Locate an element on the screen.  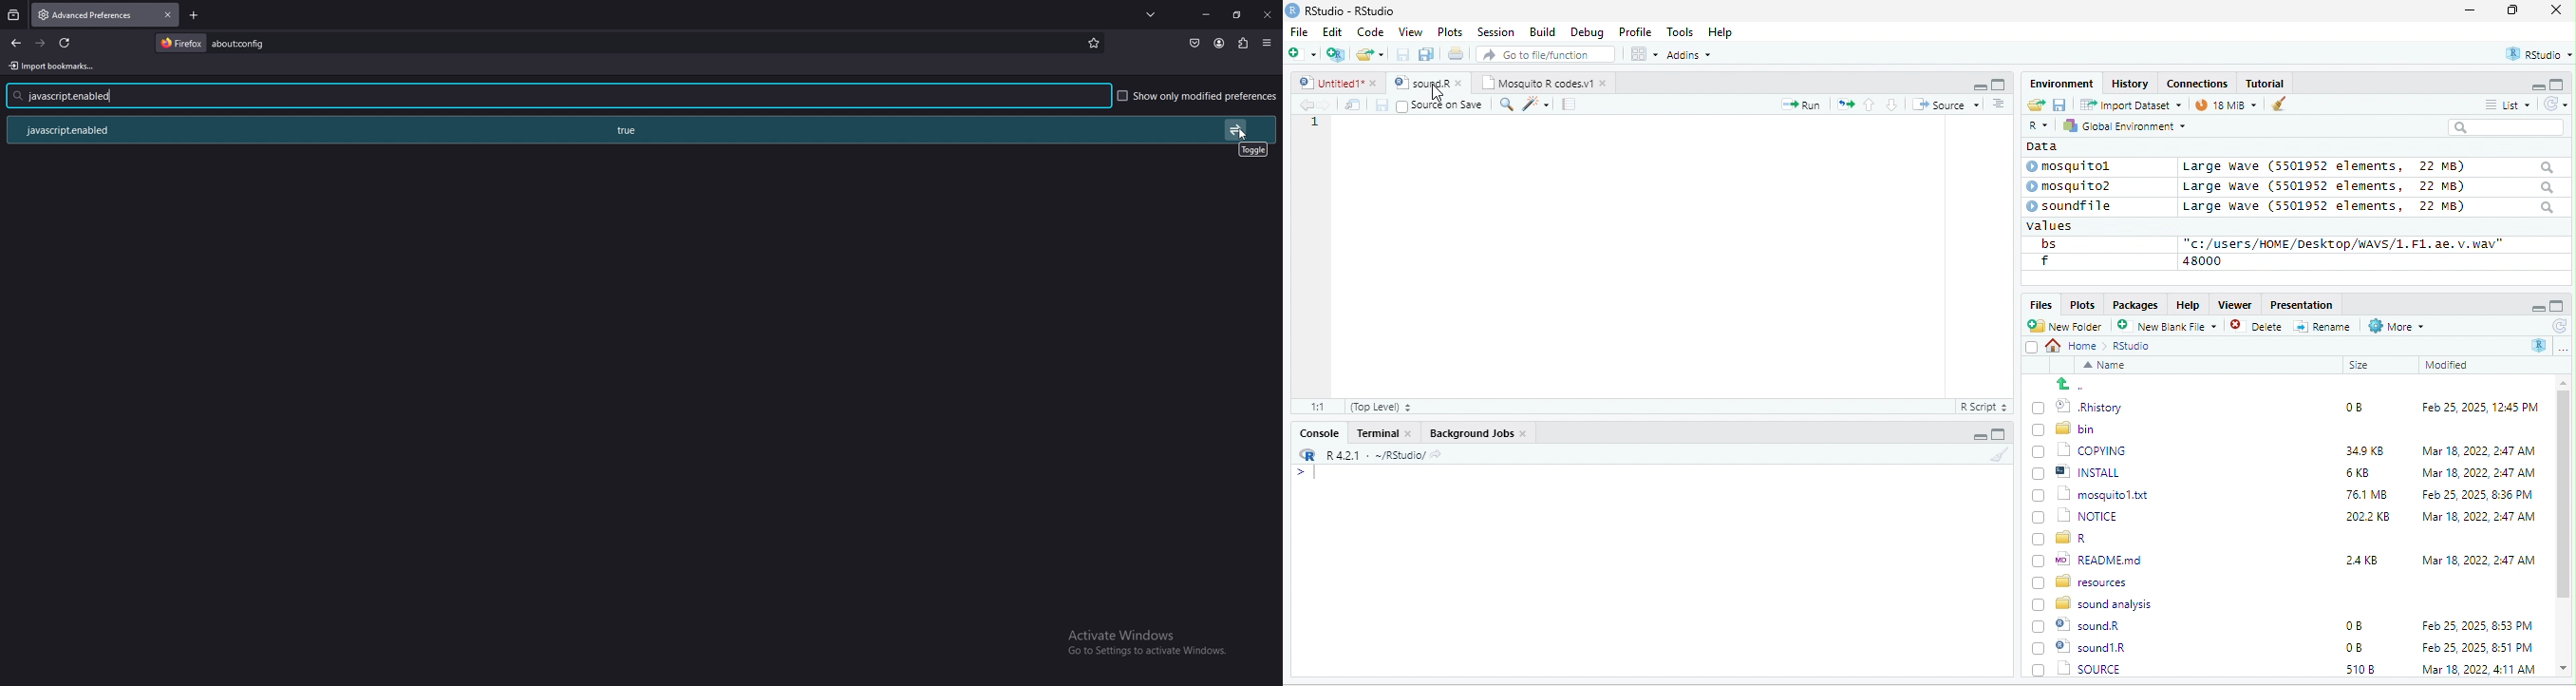
 Name is located at coordinates (2108, 367).